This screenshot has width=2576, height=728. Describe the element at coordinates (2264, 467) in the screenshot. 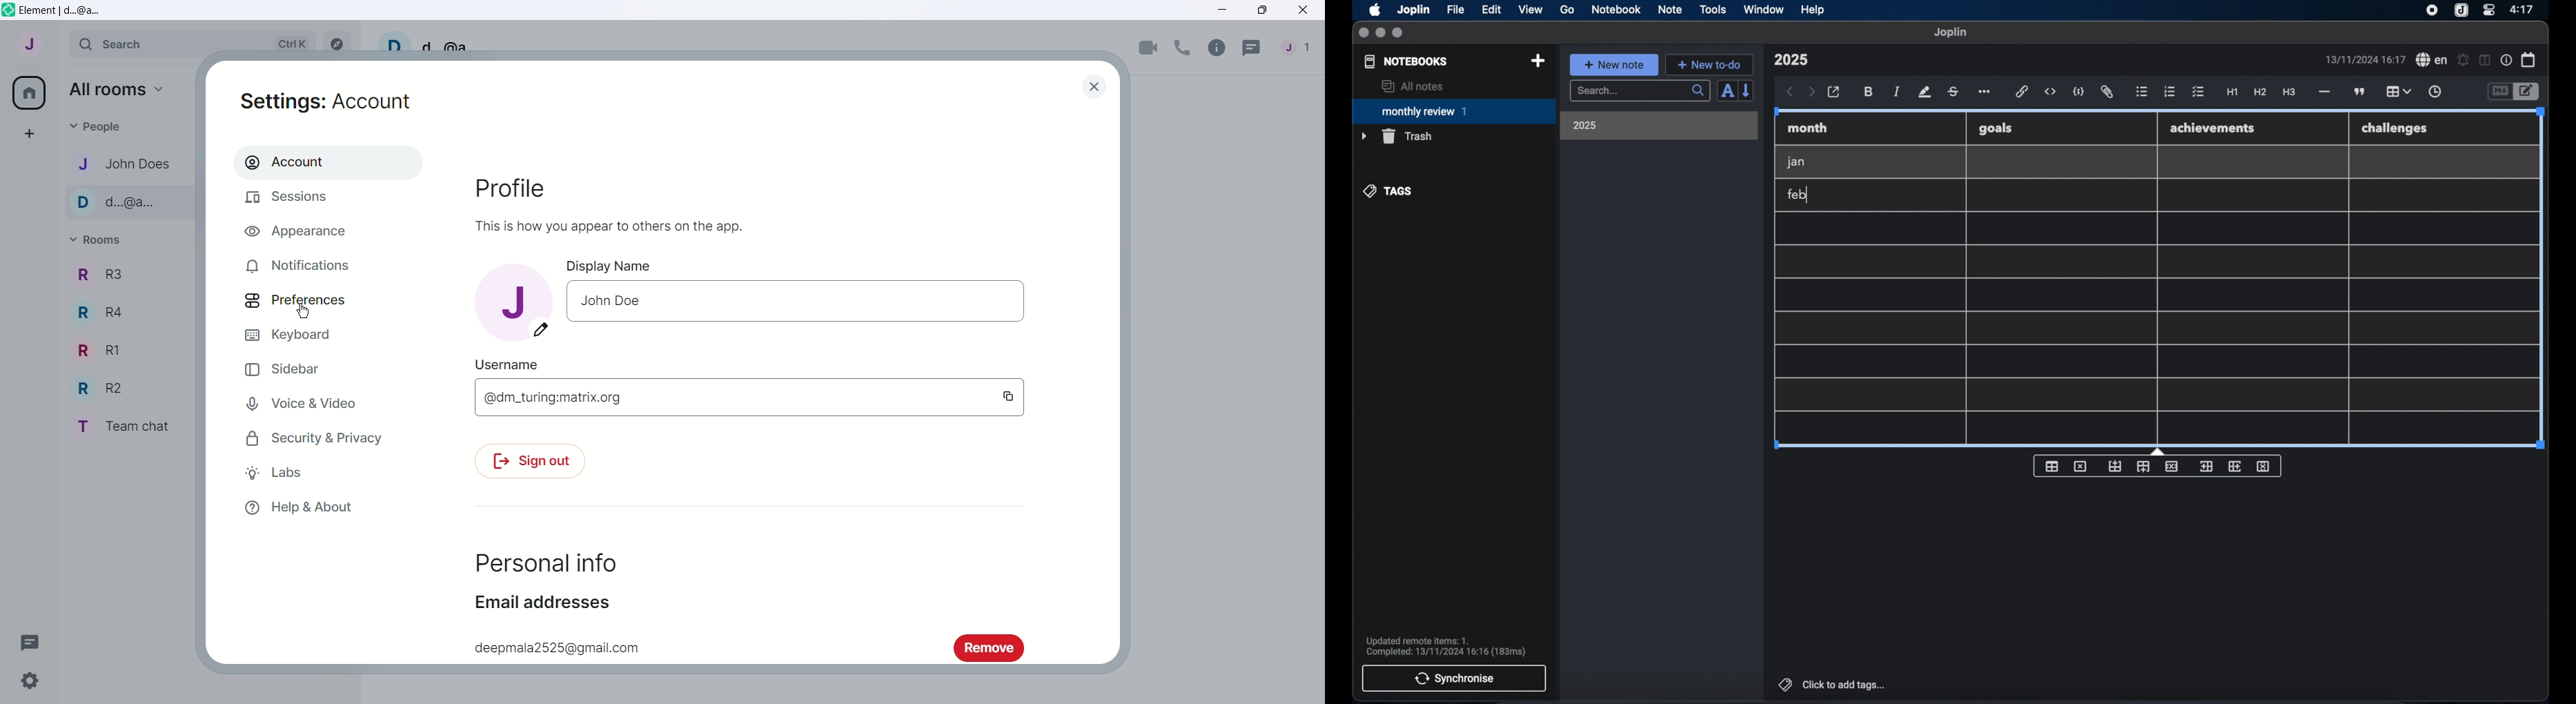

I see `delete column` at that location.